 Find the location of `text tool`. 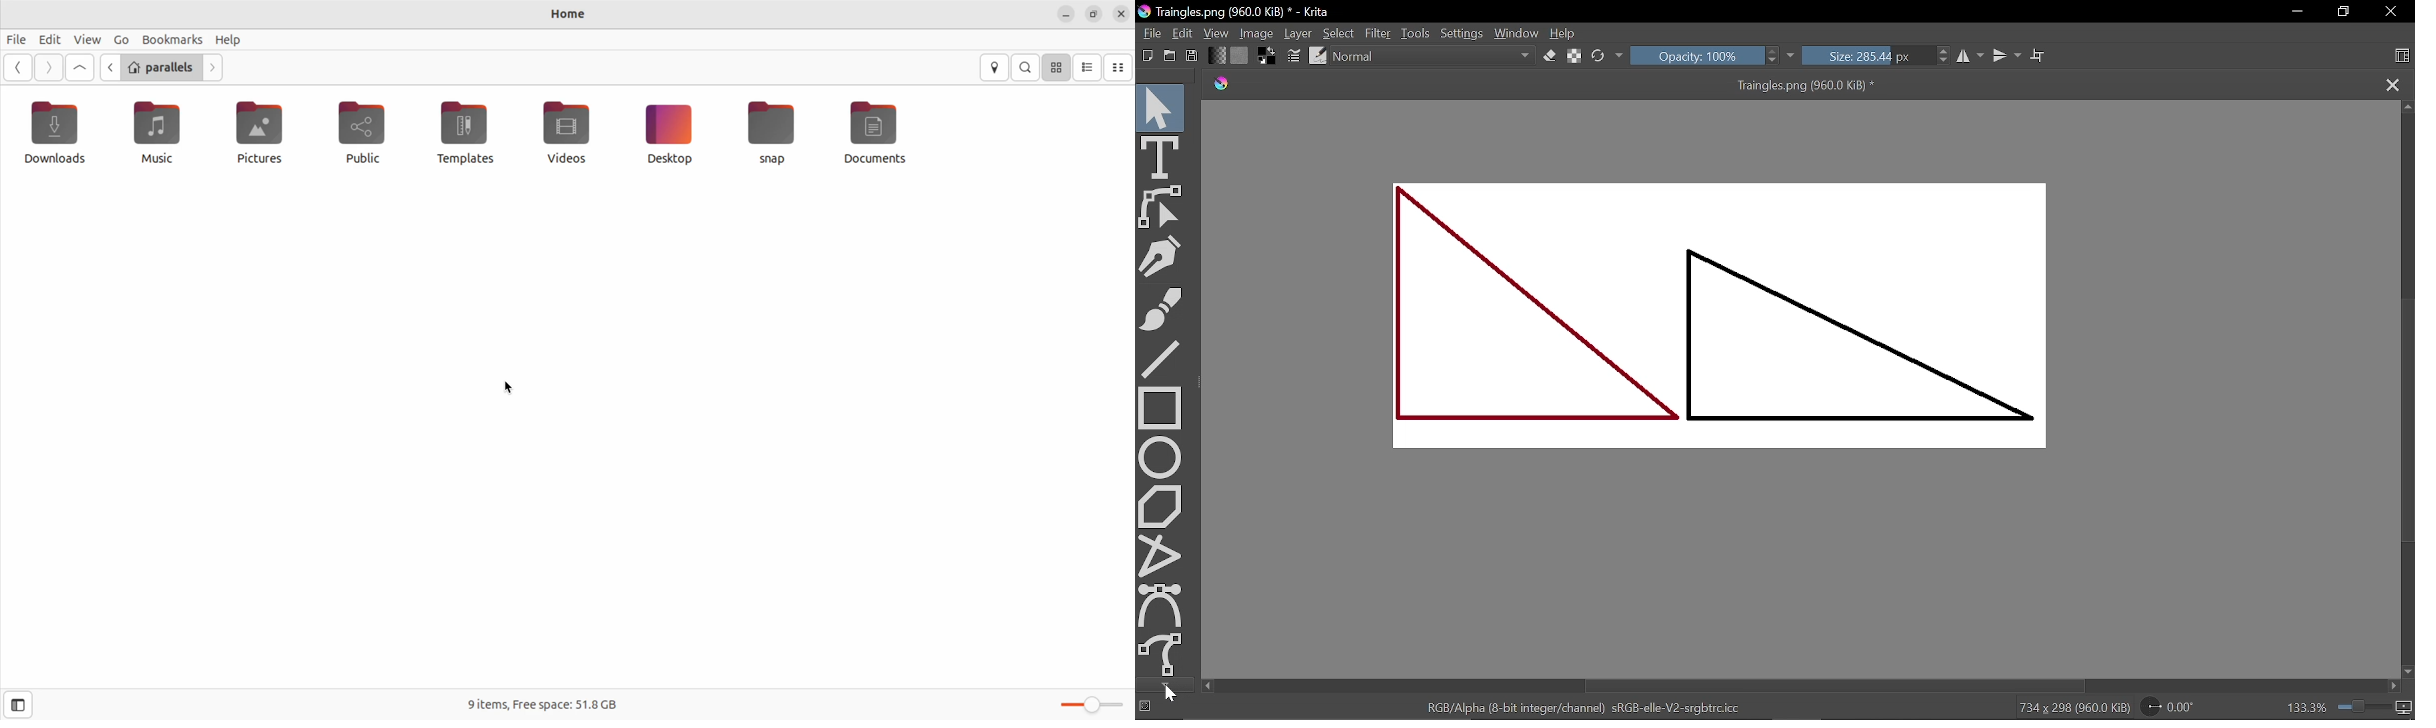

text tool is located at coordinates (1160, 157).